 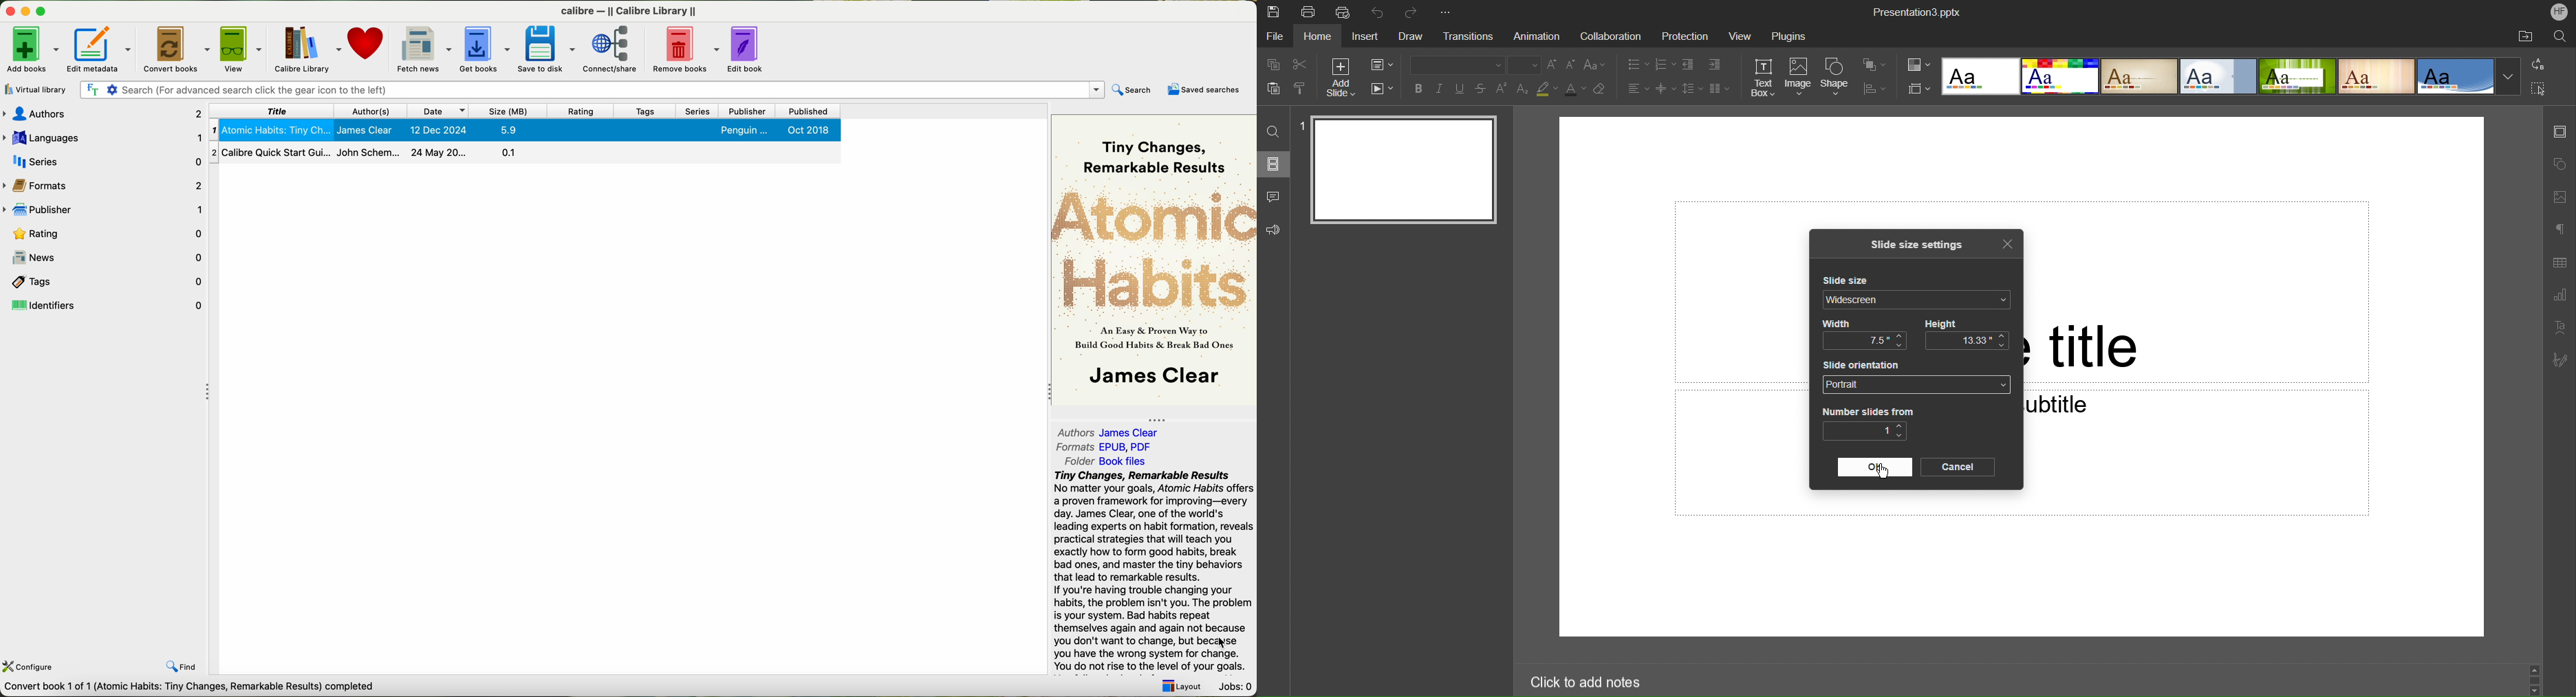 What do you see at coordinates (1272, 196) in the screenshot?
I see `Comments` at bounding box center [1272, 196].